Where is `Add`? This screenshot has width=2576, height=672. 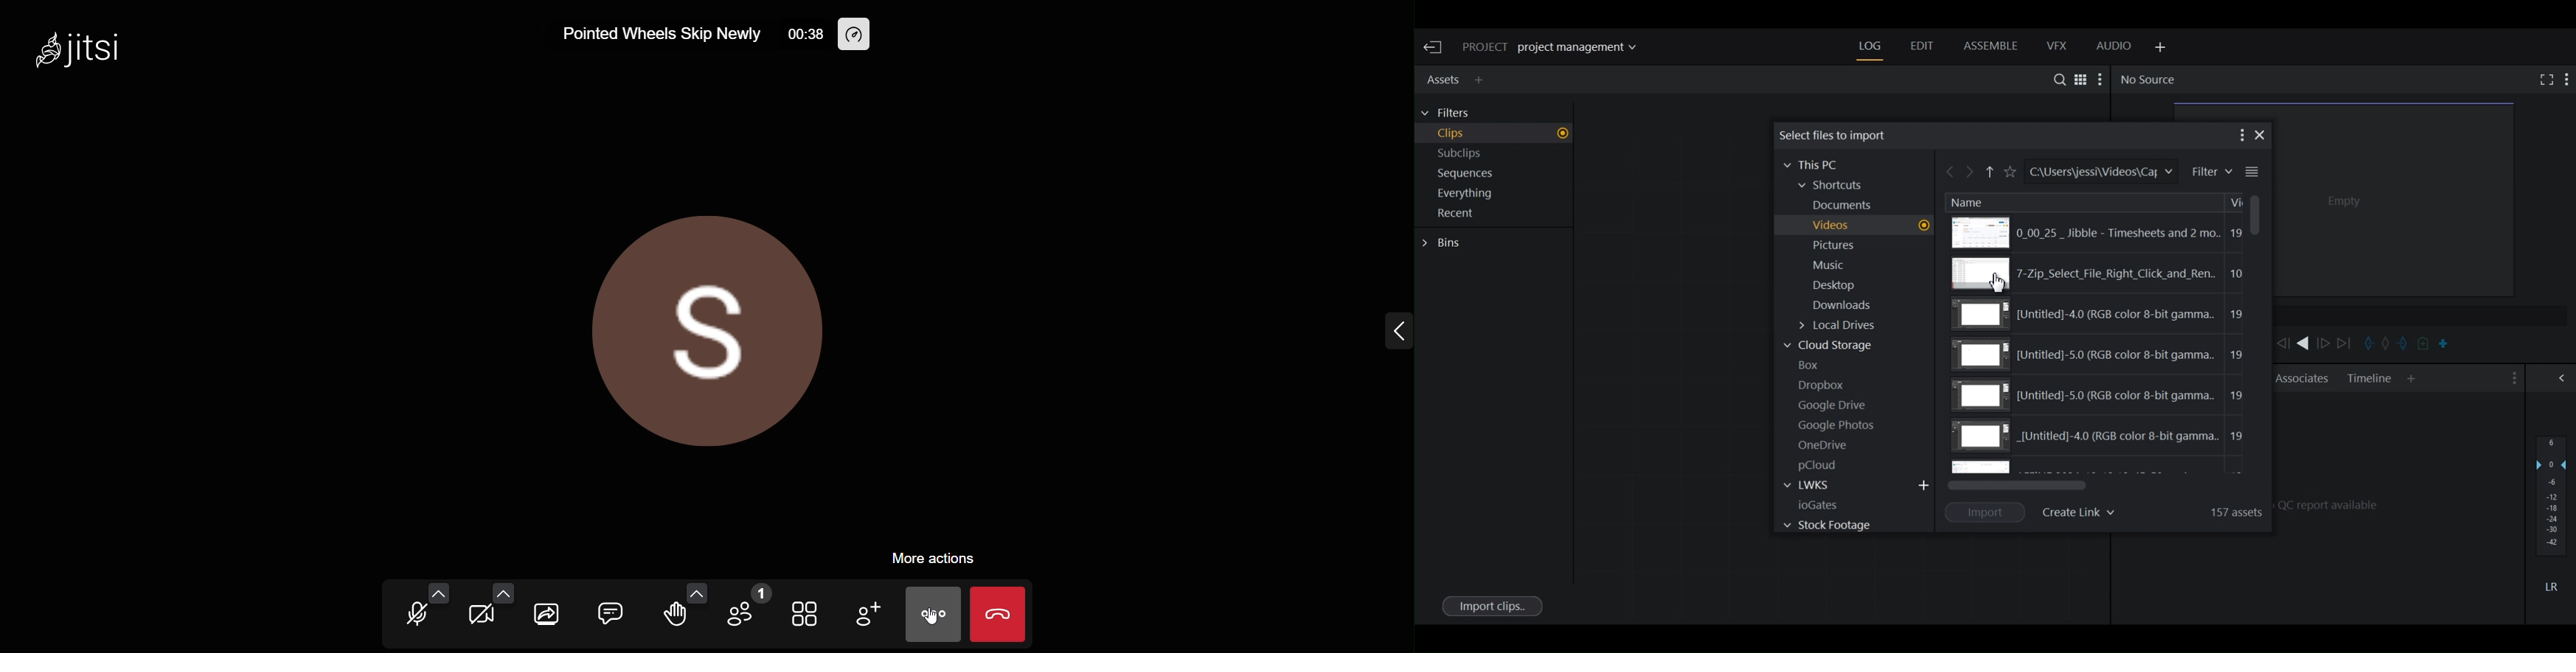 Add is located at coordinates (1924, 484).